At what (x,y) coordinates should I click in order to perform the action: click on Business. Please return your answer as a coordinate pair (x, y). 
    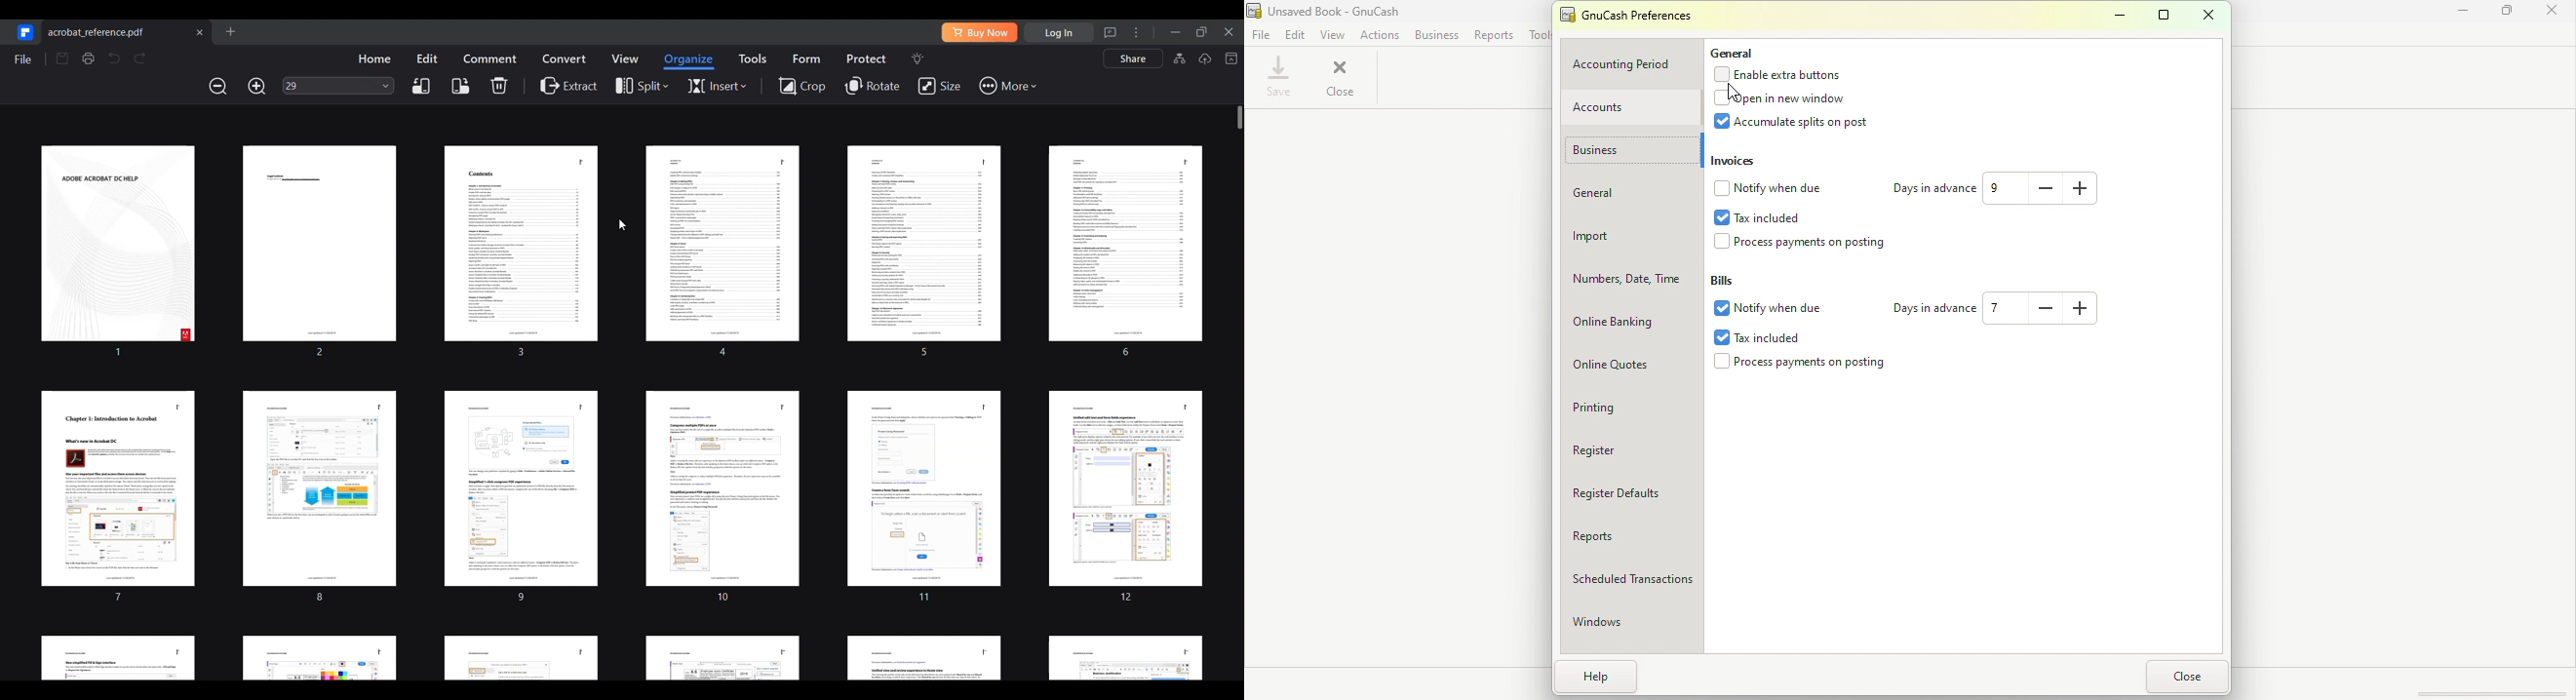
    Looking at the image, I should click on (1632, 151).